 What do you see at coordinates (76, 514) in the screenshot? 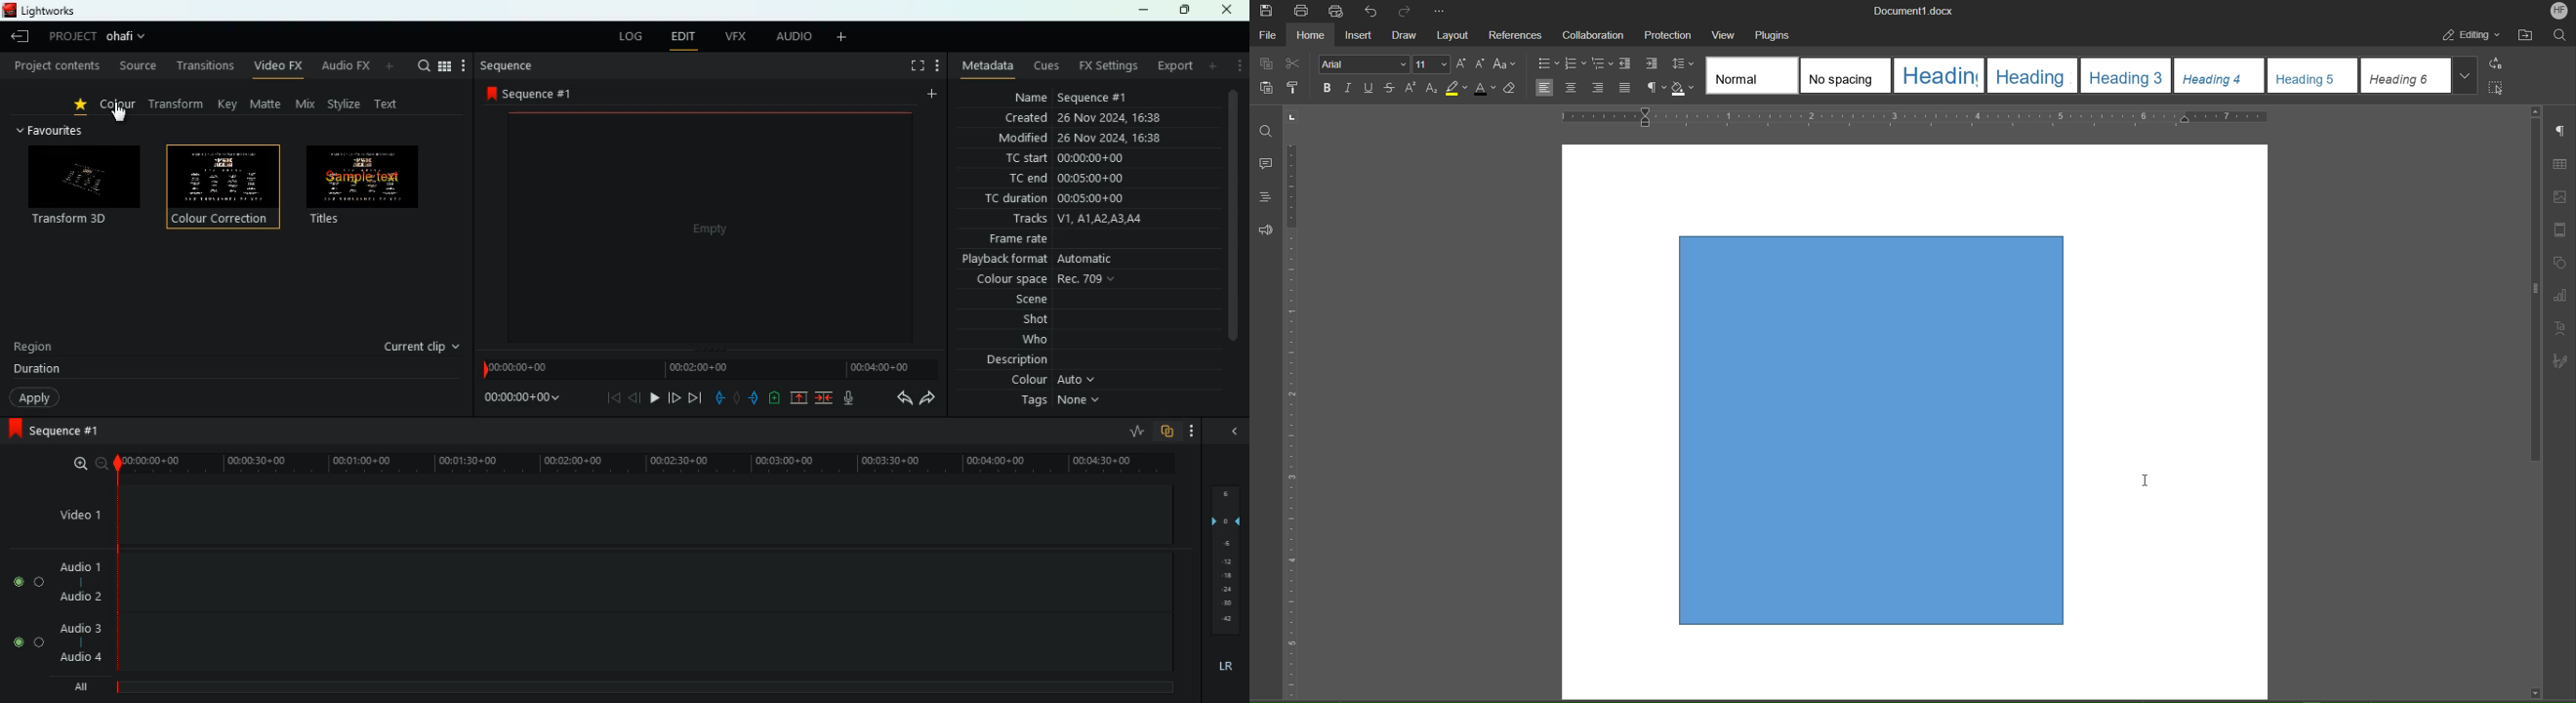
I see `video 1` at bounding box center [76, 514].